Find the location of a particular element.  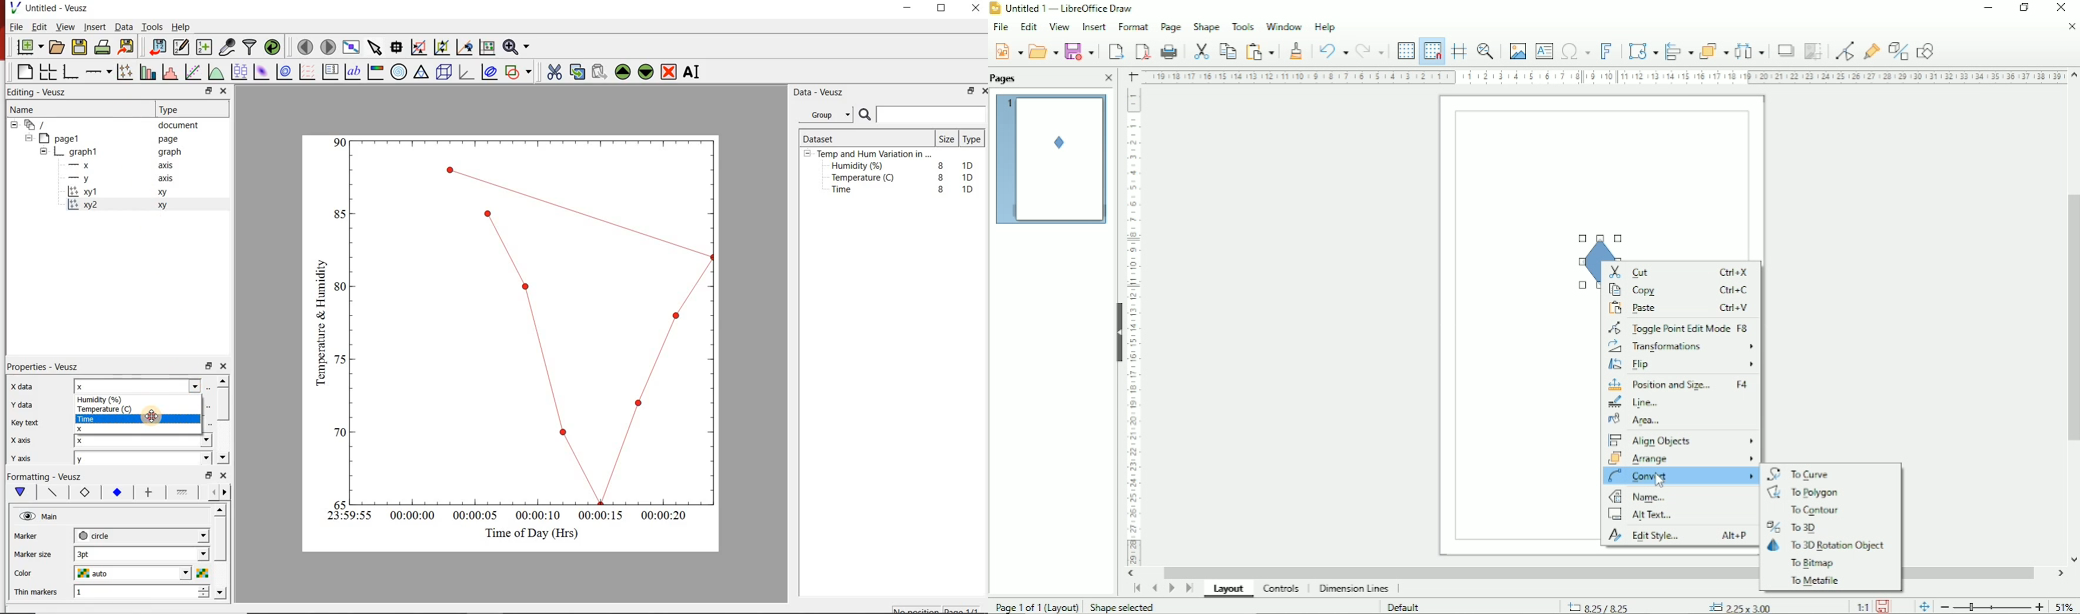

Edit is located at coordinates (39, 28).